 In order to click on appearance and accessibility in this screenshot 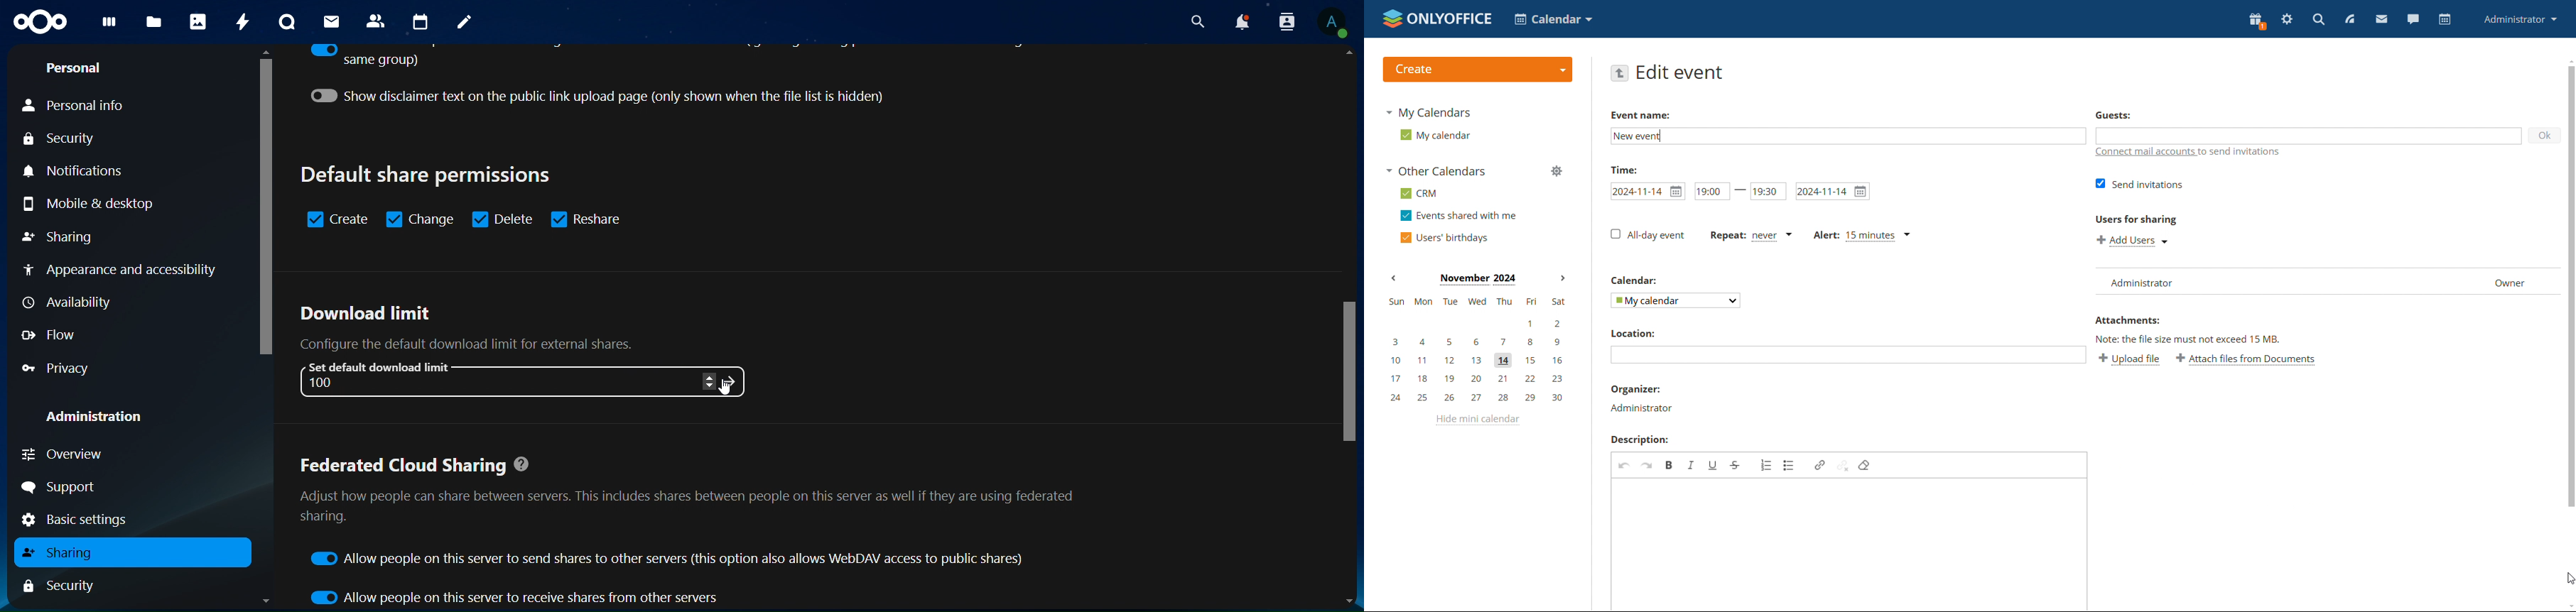, I will do `click(121, 271)`.